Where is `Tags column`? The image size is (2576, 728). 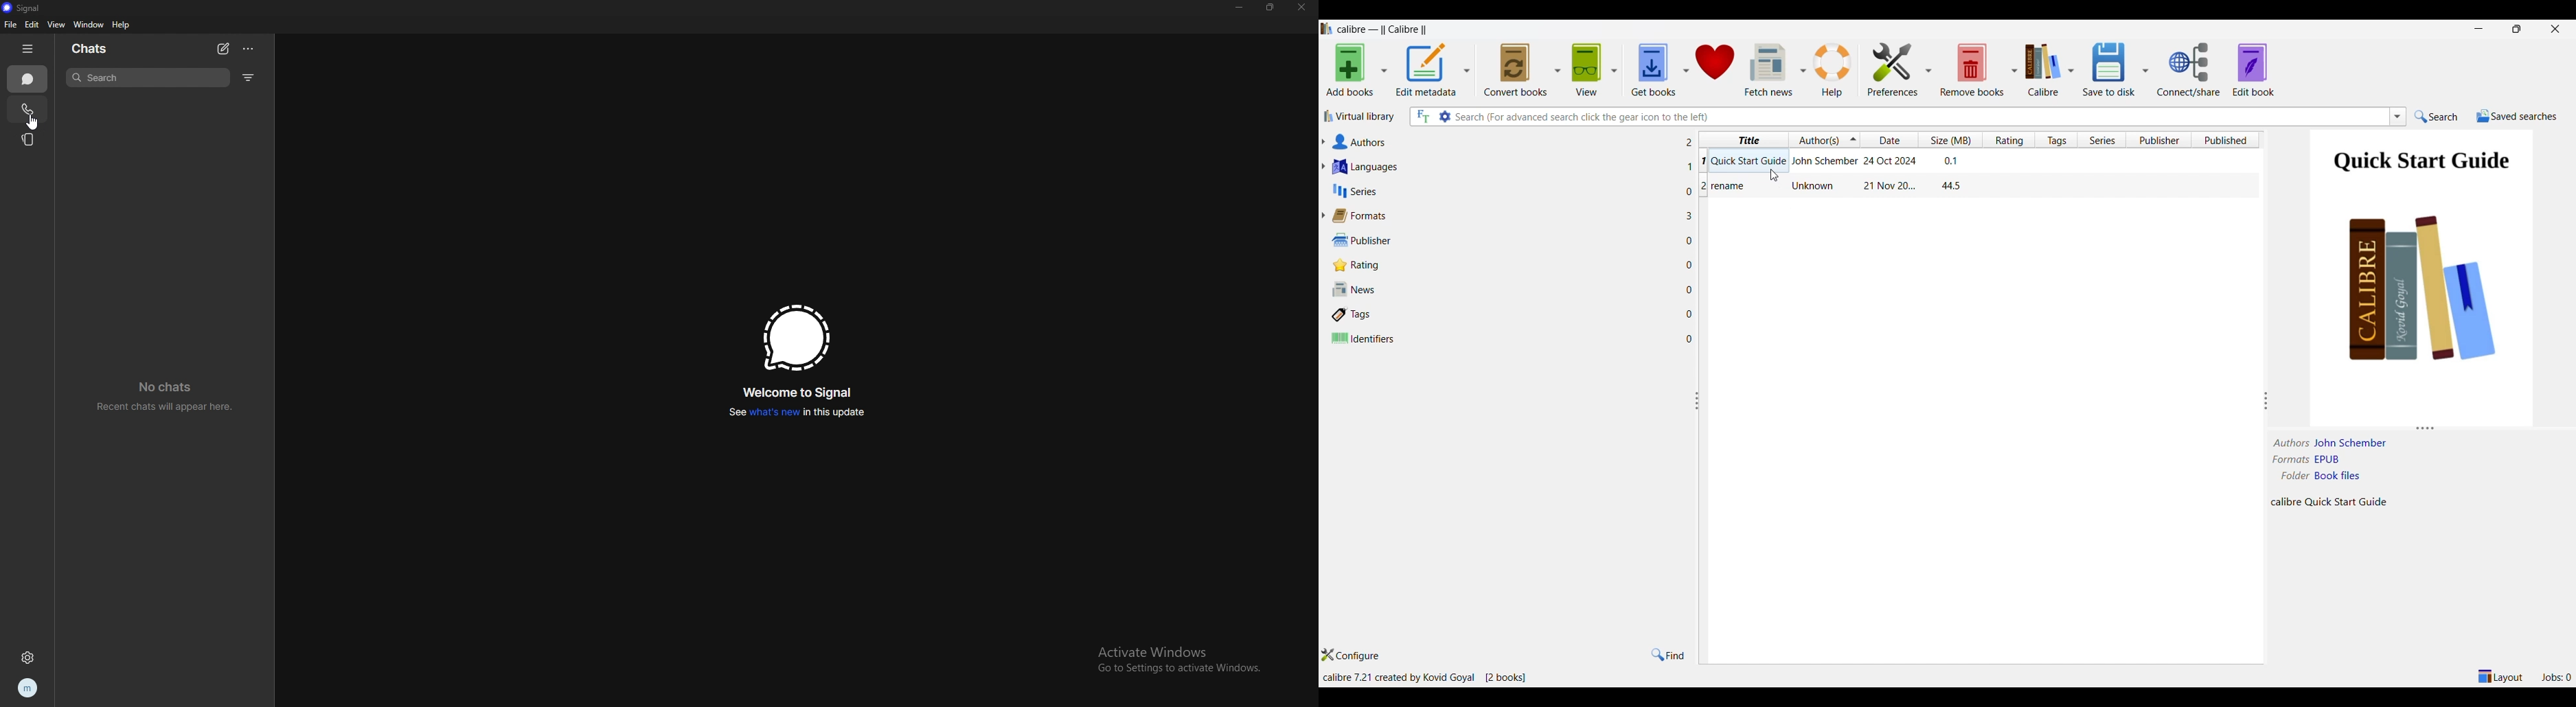 Tags column is located at coordinates (2056, 139).